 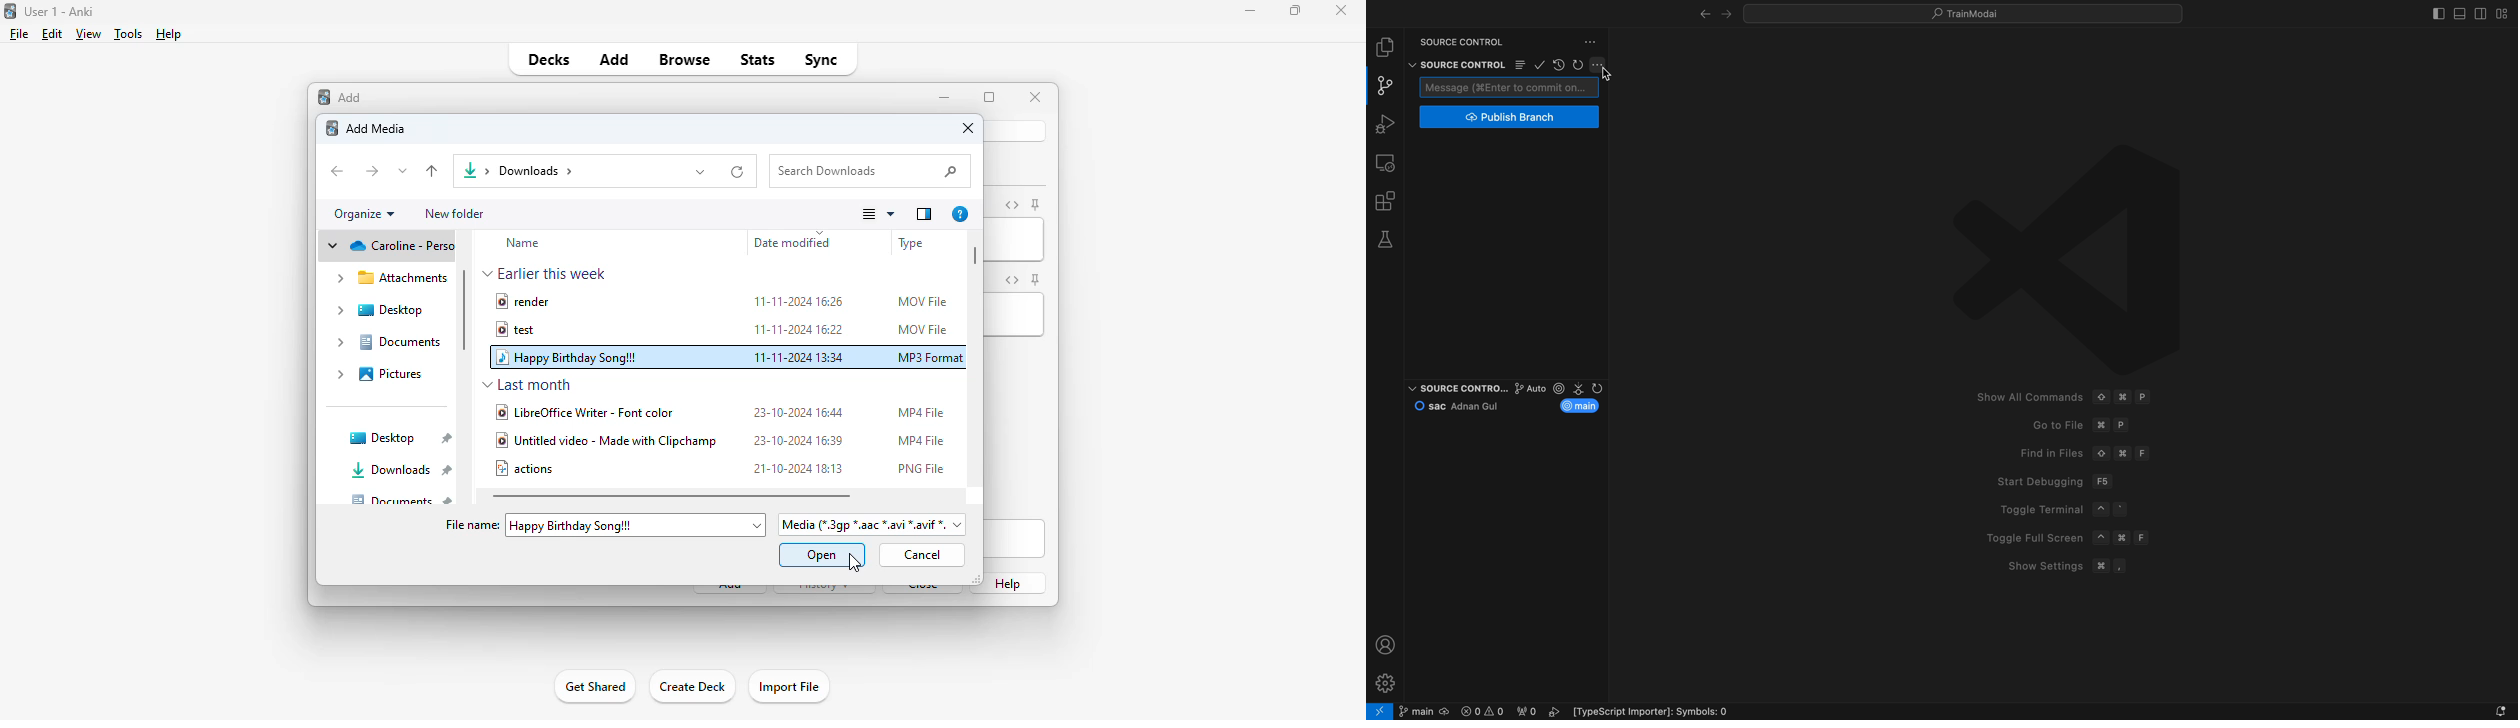 What do you see at coordinates (921, 412) in the screenshot?
I see `MP4 file` at bounding box center [921, 412].